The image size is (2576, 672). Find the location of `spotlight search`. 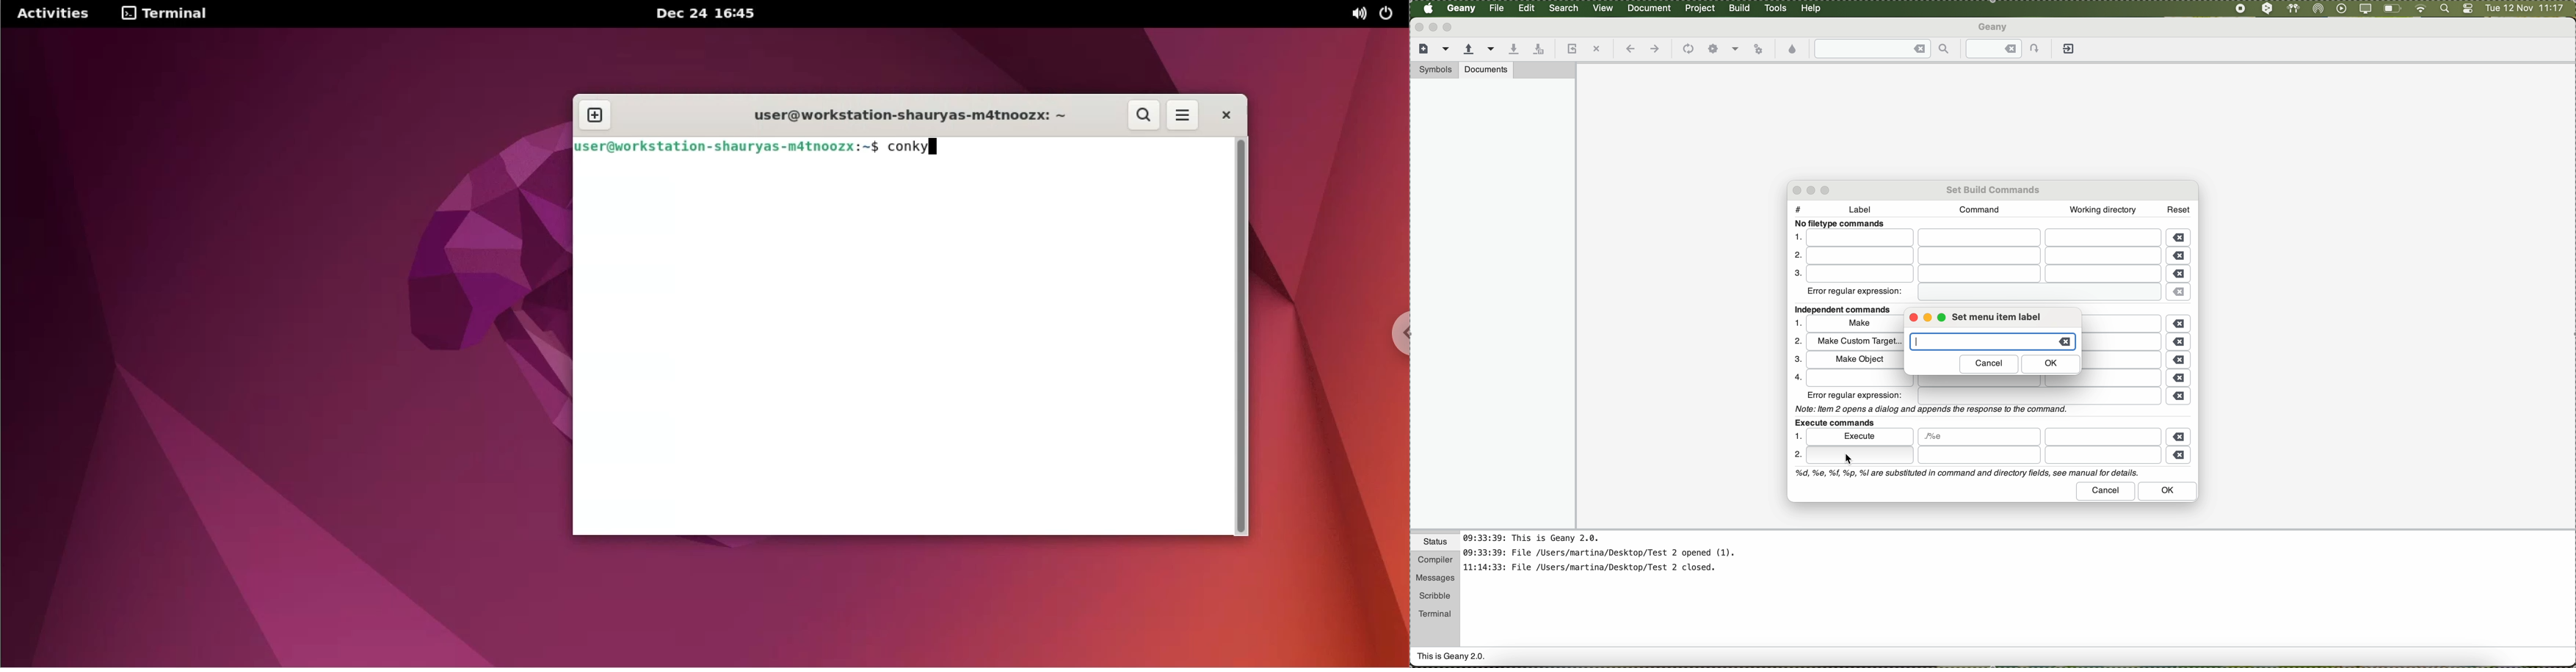

spotlight search is located at coordinates (2443, 9).